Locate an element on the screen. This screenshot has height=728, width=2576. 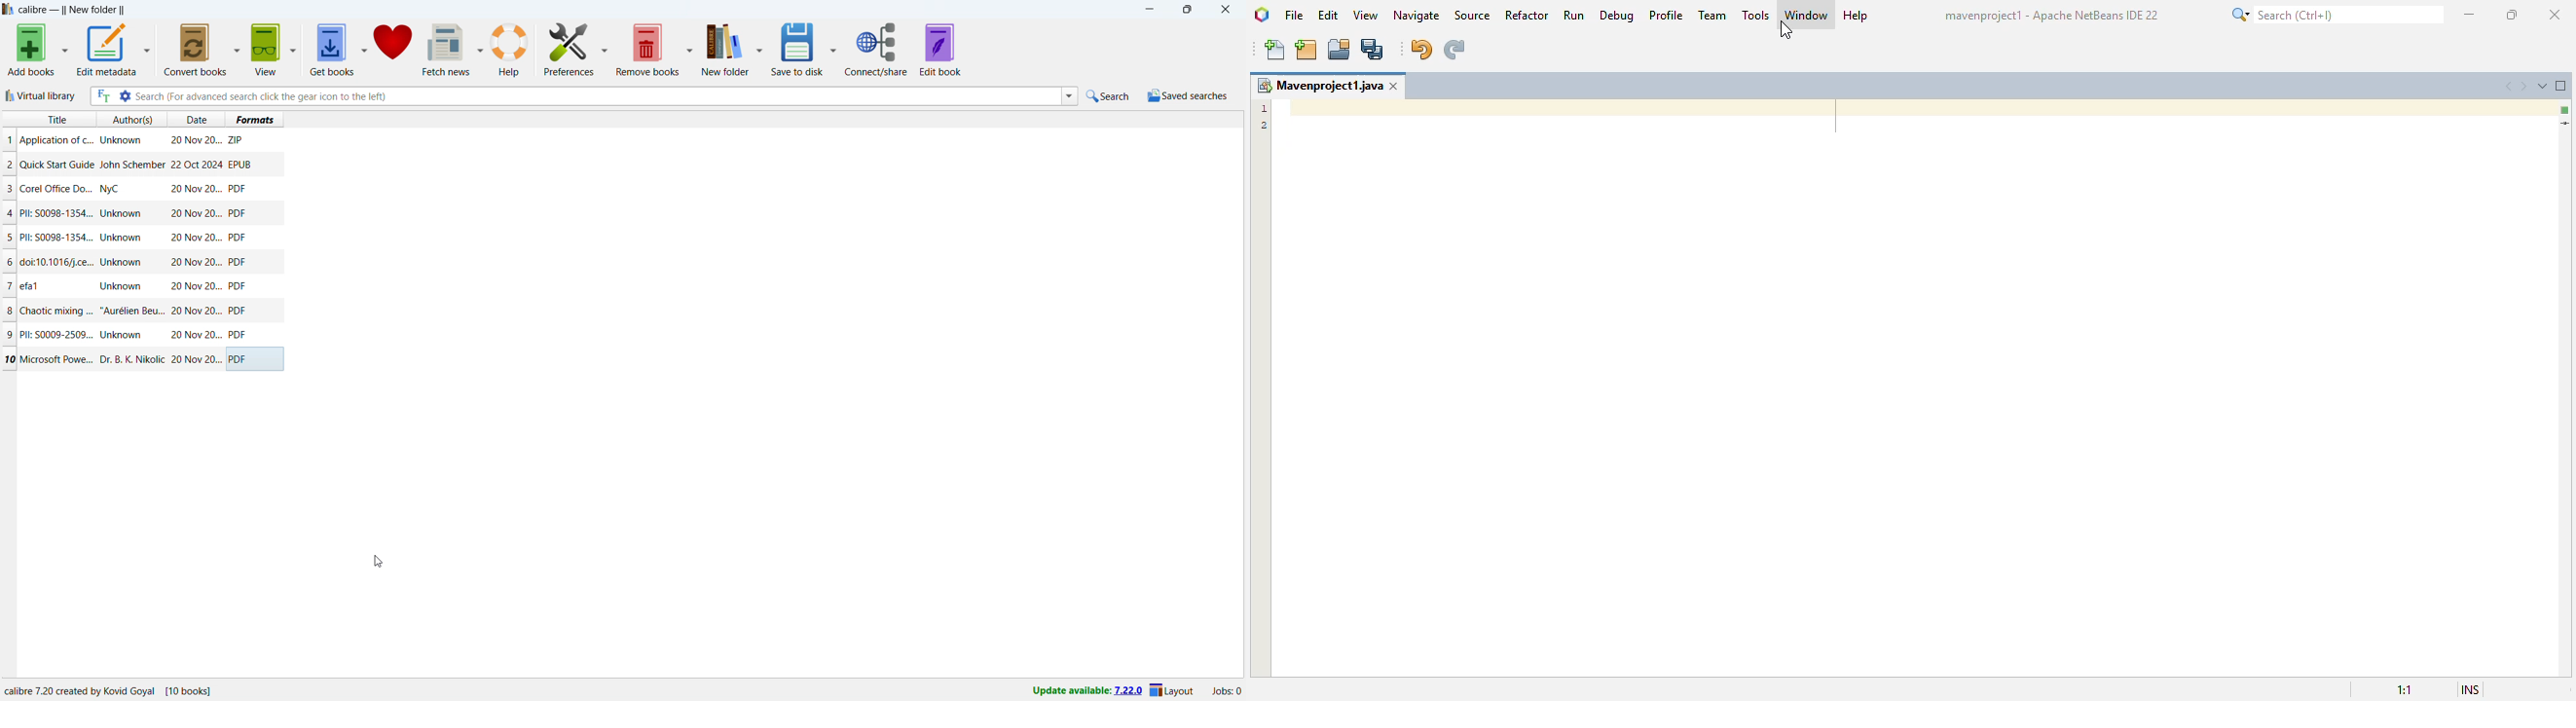
convert books is located at coordinates (197, 50).